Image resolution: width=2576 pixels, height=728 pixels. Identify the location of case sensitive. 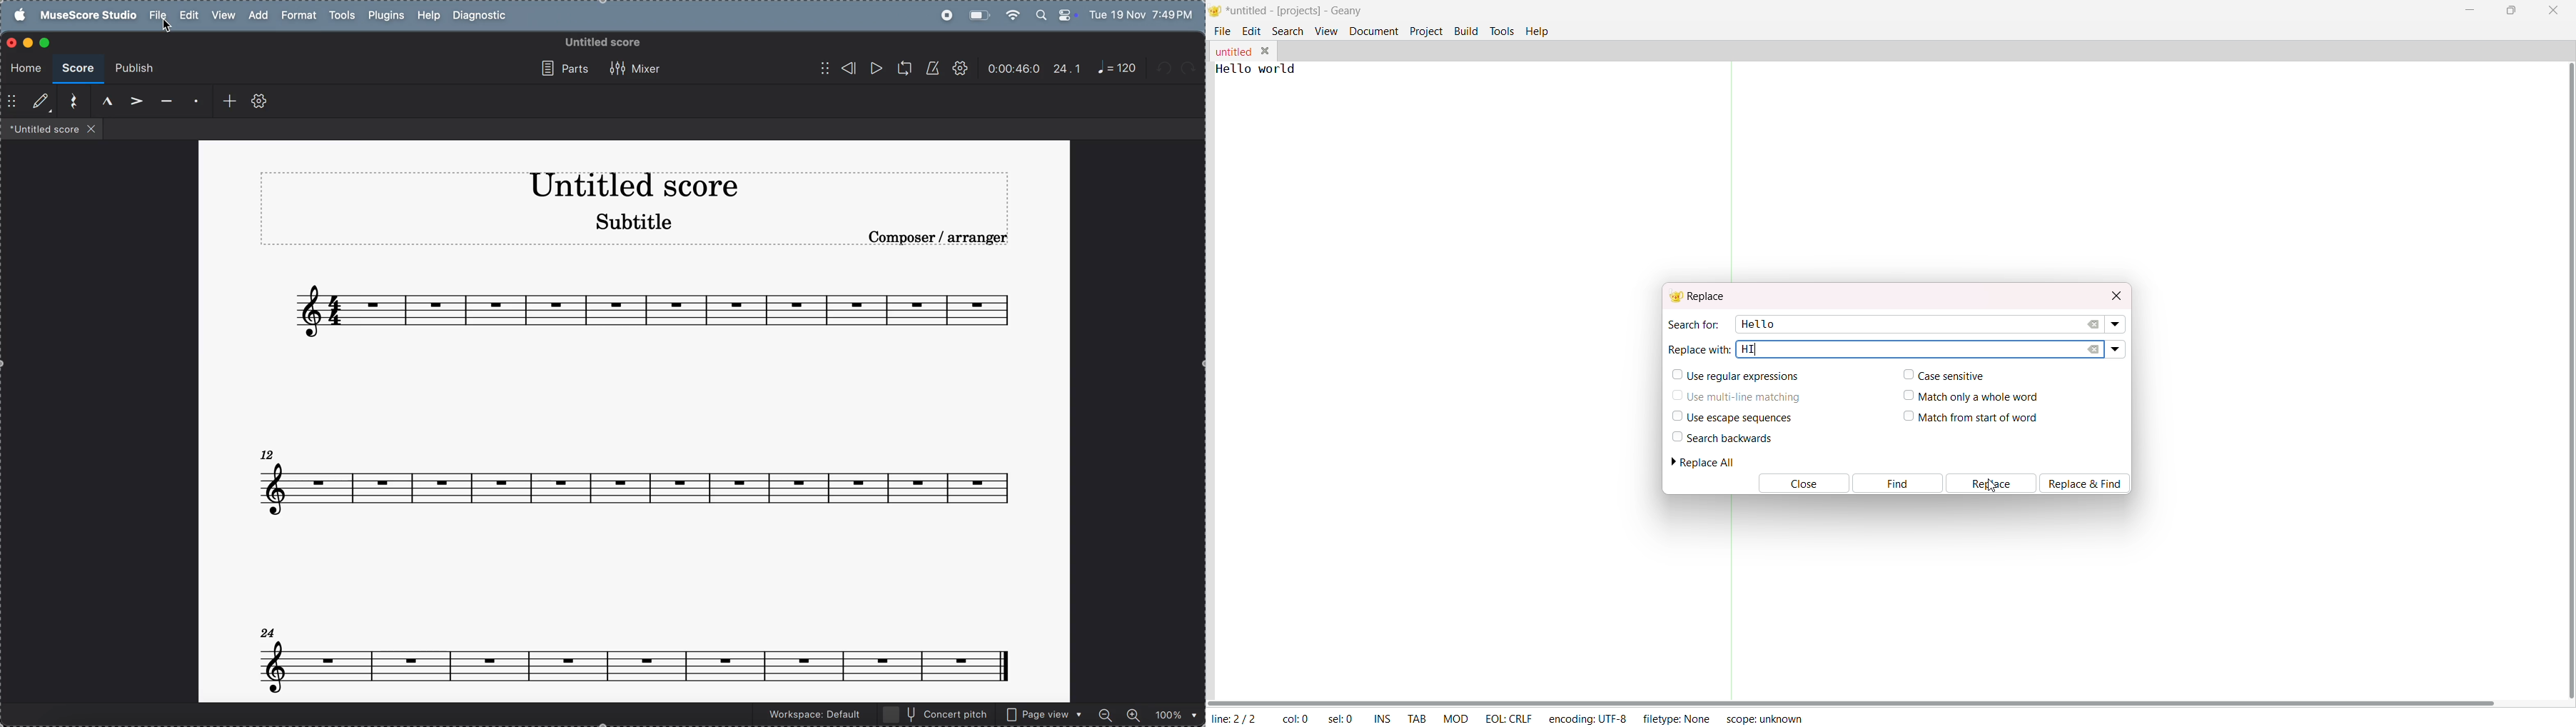
(1941, 374).